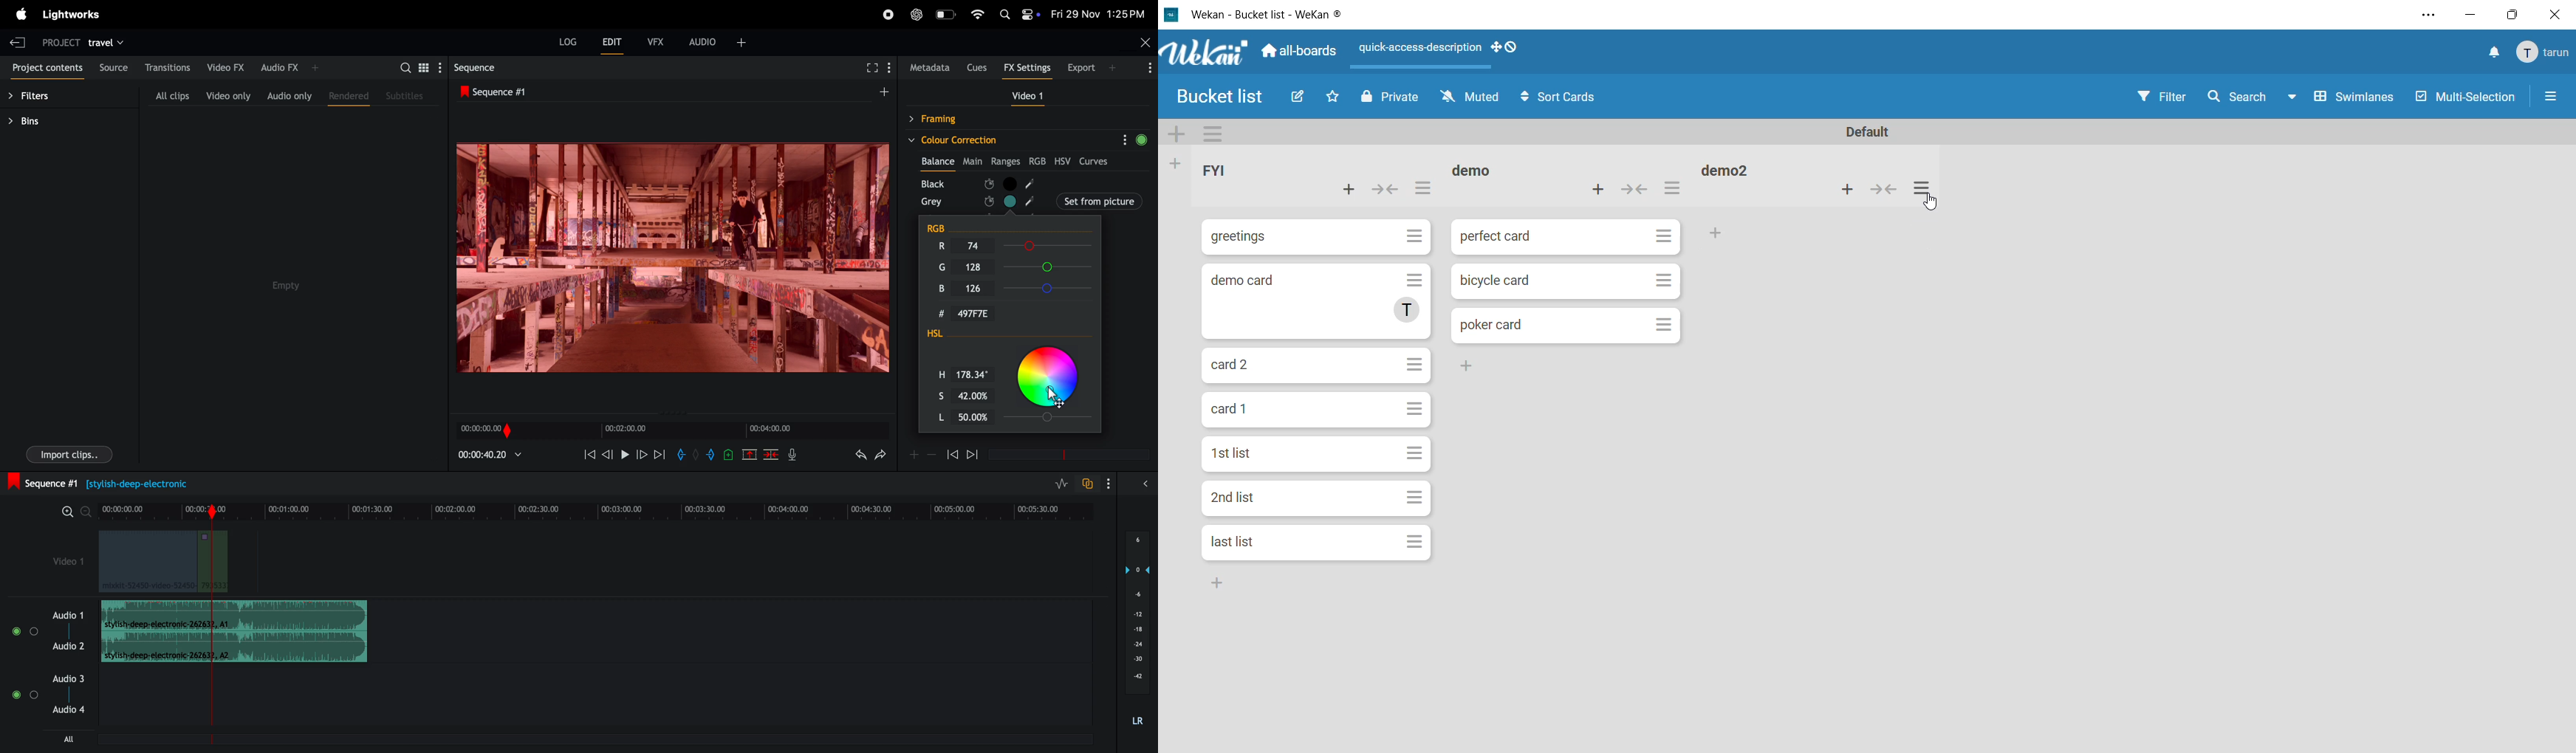 The image size is (2576, 756). Describe the element at coordinates (285, 286) in the screenshot. I see `empty` at that location.